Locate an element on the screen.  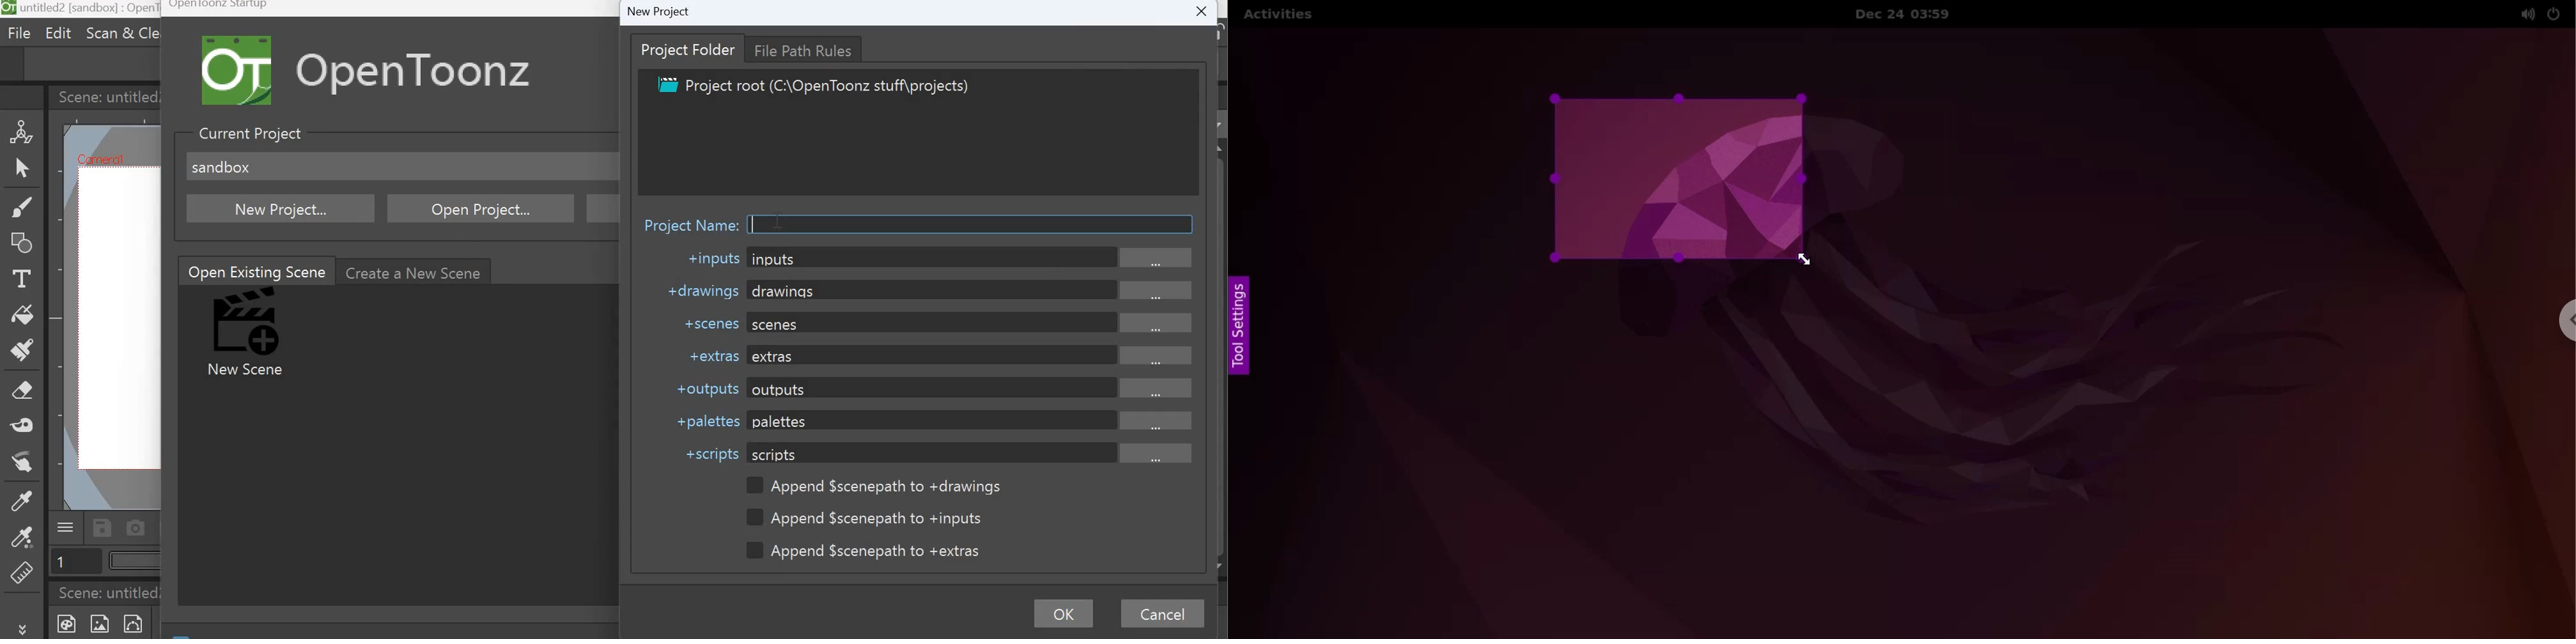
Fill tool is located at coordinates (22, 315).